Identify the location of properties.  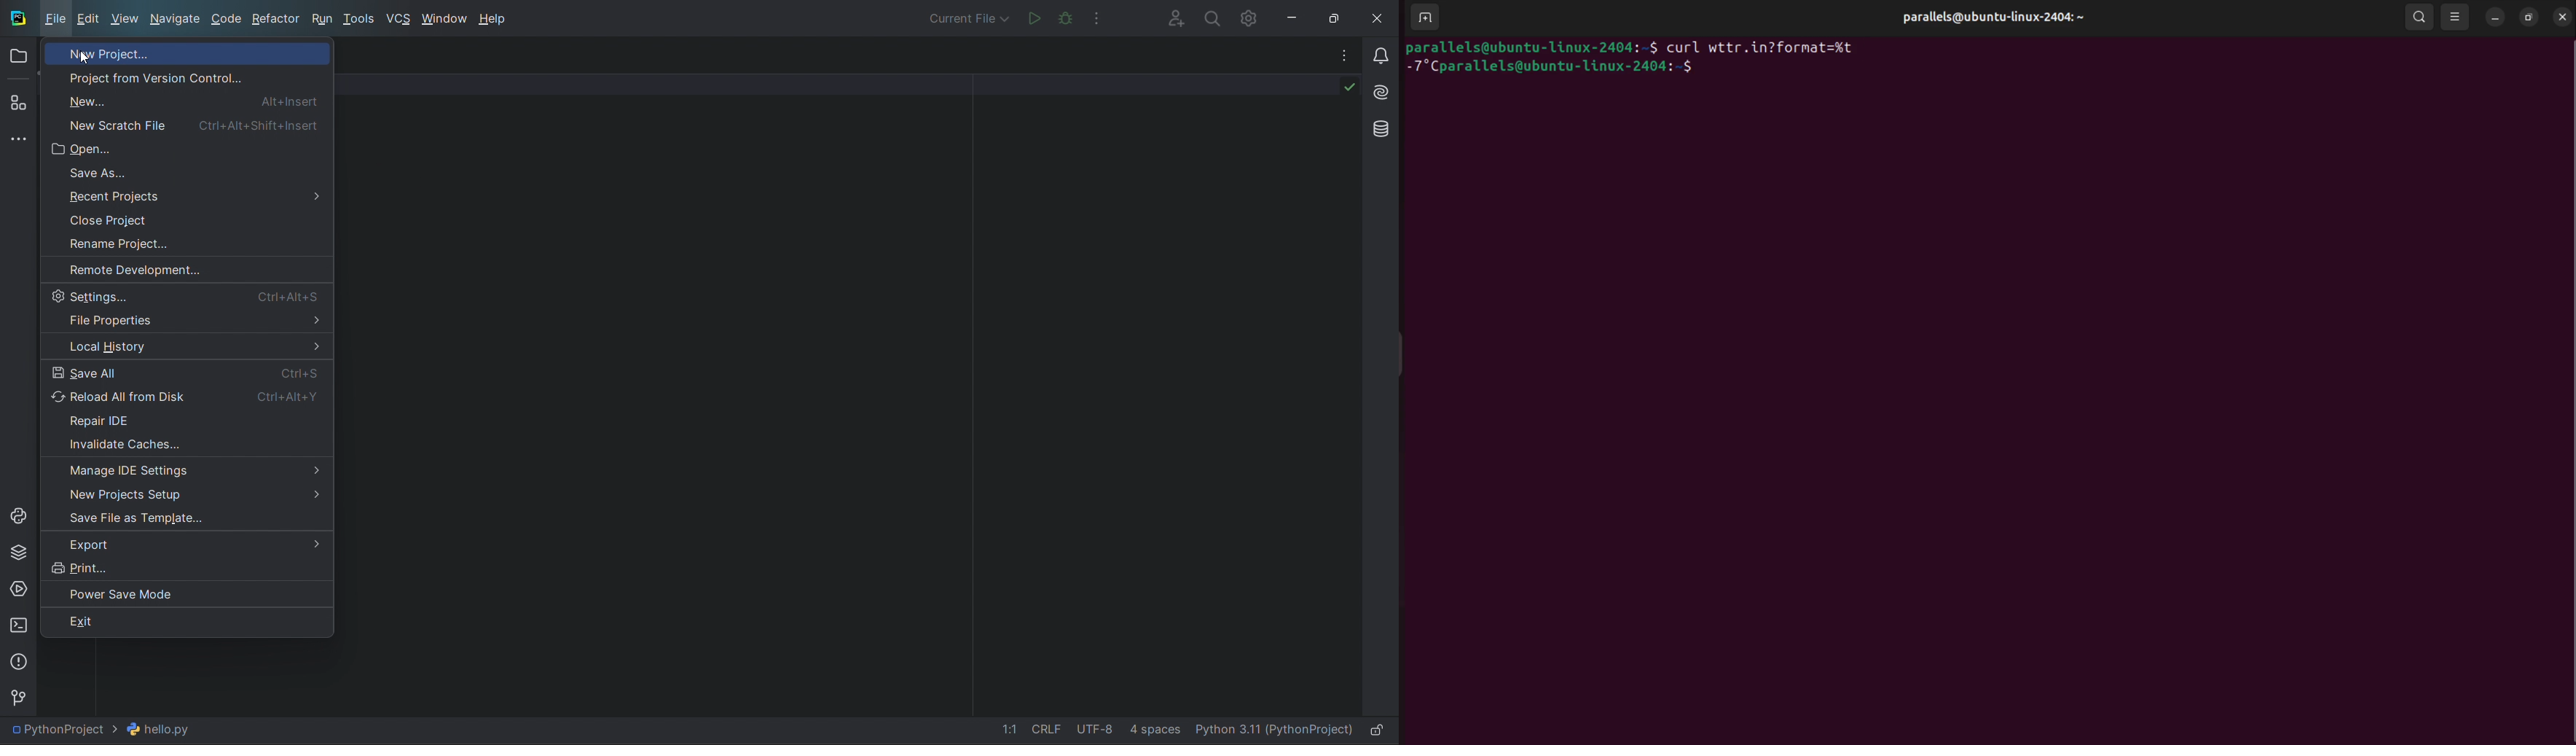
(189, 322).